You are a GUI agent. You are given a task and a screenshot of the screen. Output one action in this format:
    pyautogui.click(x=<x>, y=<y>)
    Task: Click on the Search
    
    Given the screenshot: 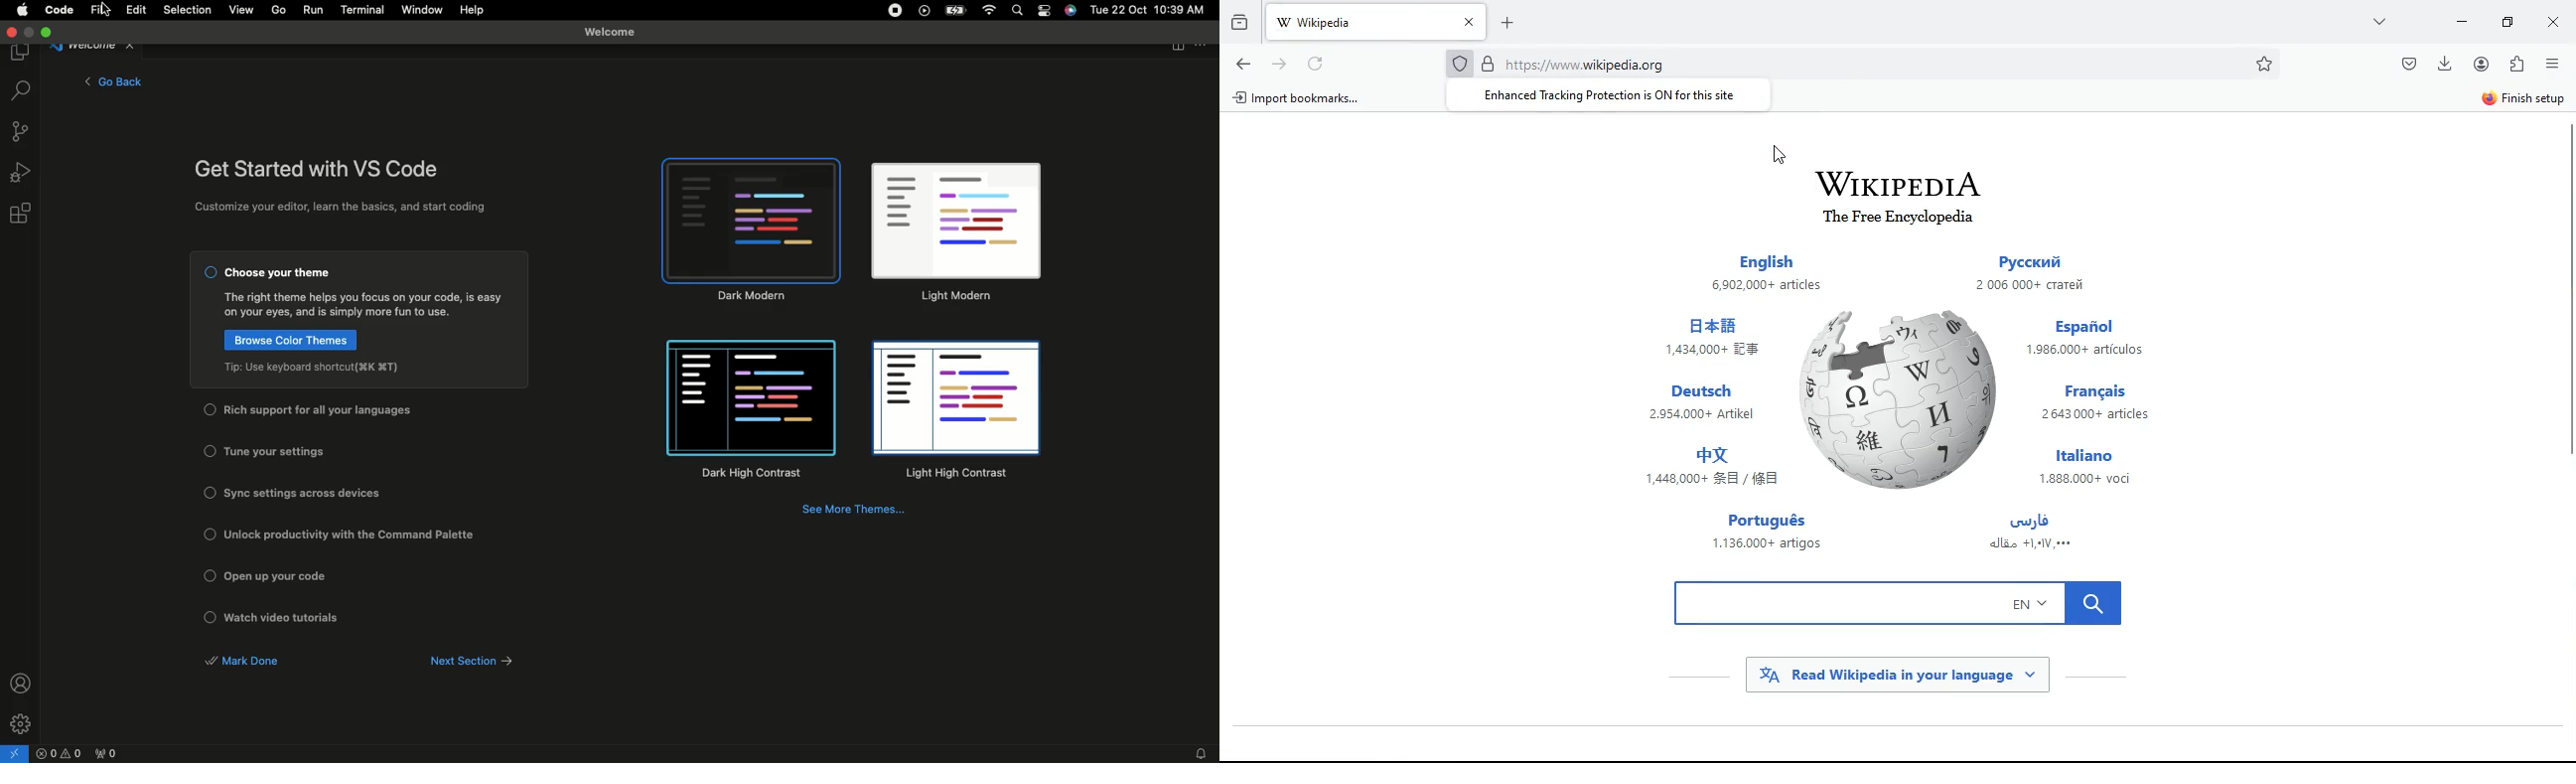 What is the action you would take?
    pyautogui.click(x=20, y=92)
    